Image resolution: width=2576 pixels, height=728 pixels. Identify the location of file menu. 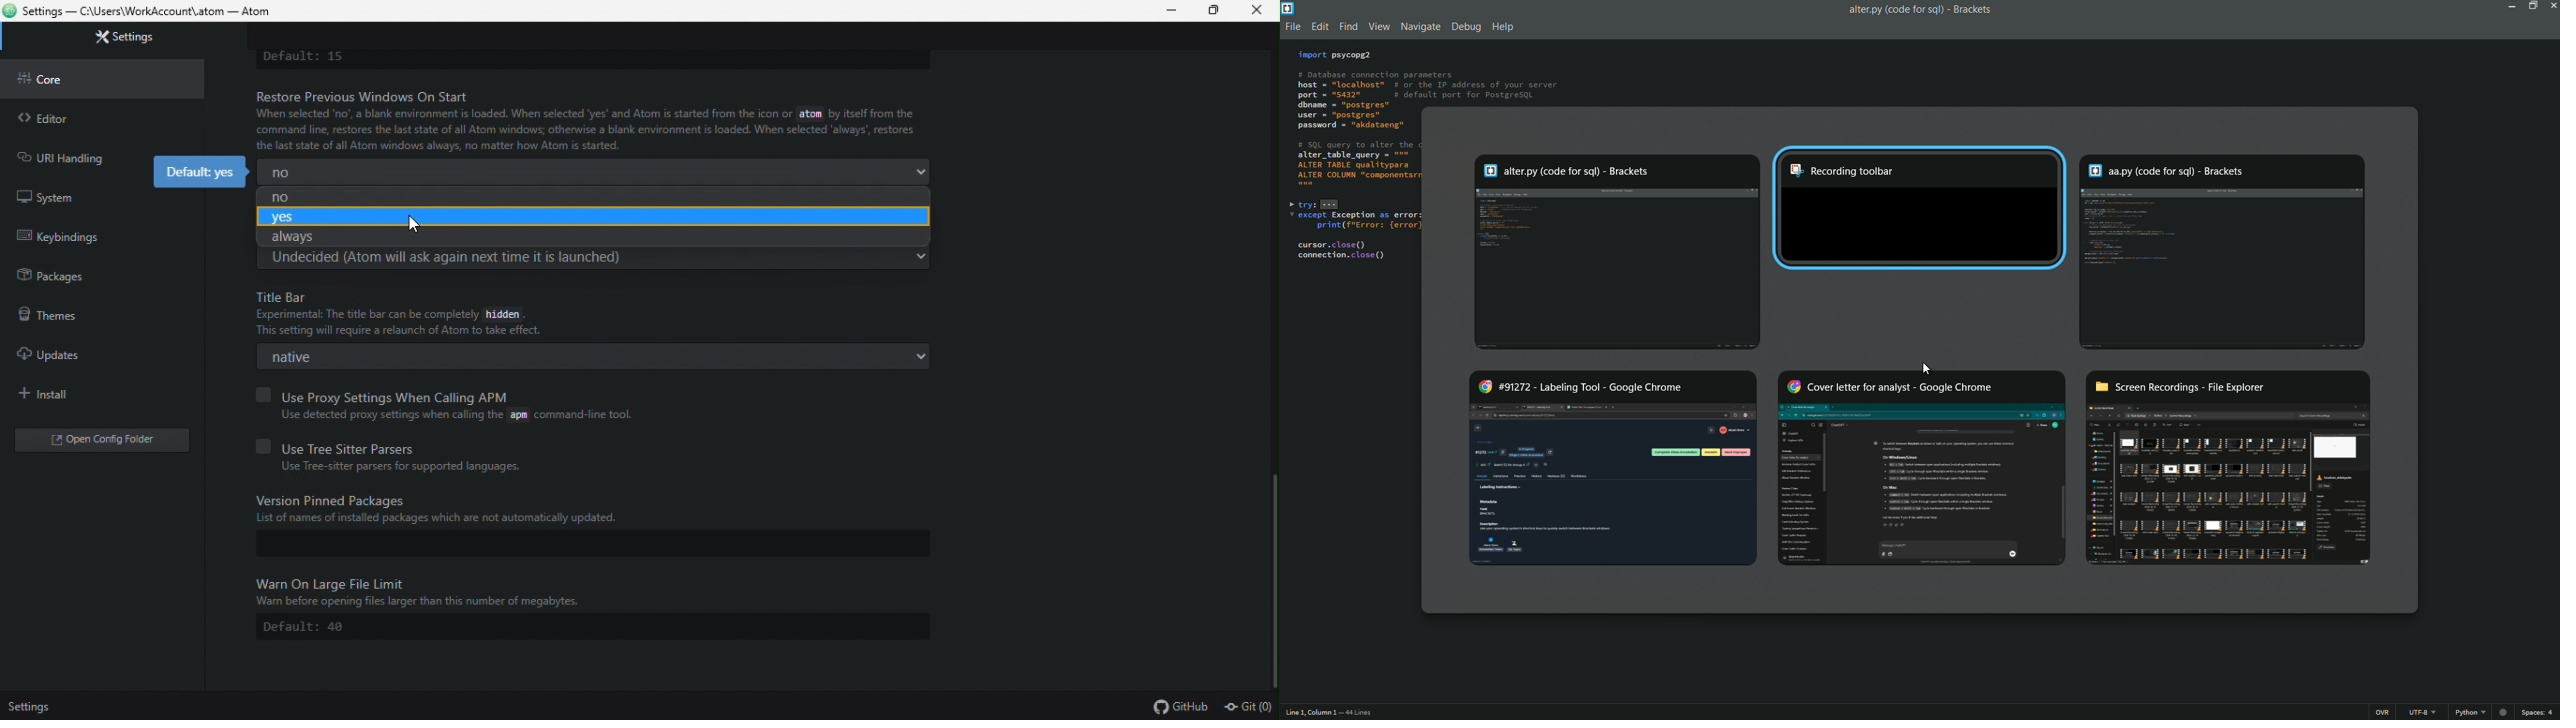
(1292, 28).